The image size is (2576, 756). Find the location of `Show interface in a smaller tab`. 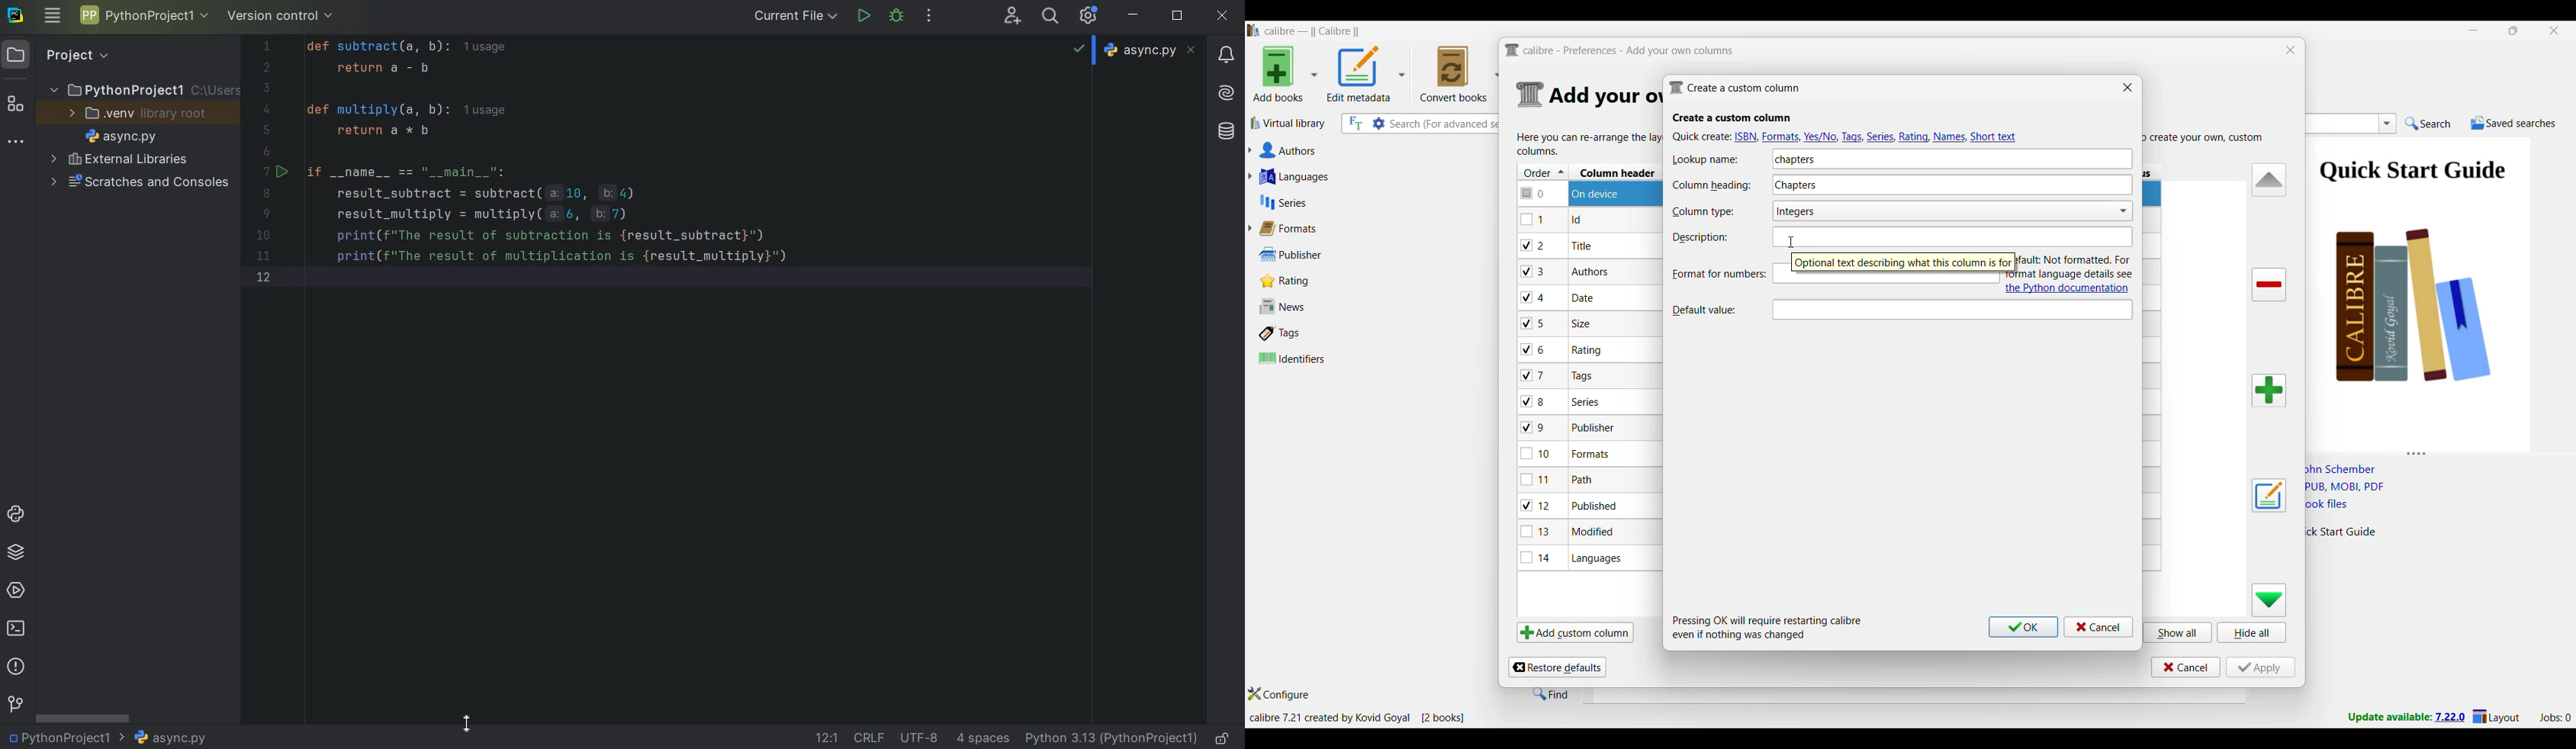

Show interface in a smaller tab is located at coordinates (2515, 31).